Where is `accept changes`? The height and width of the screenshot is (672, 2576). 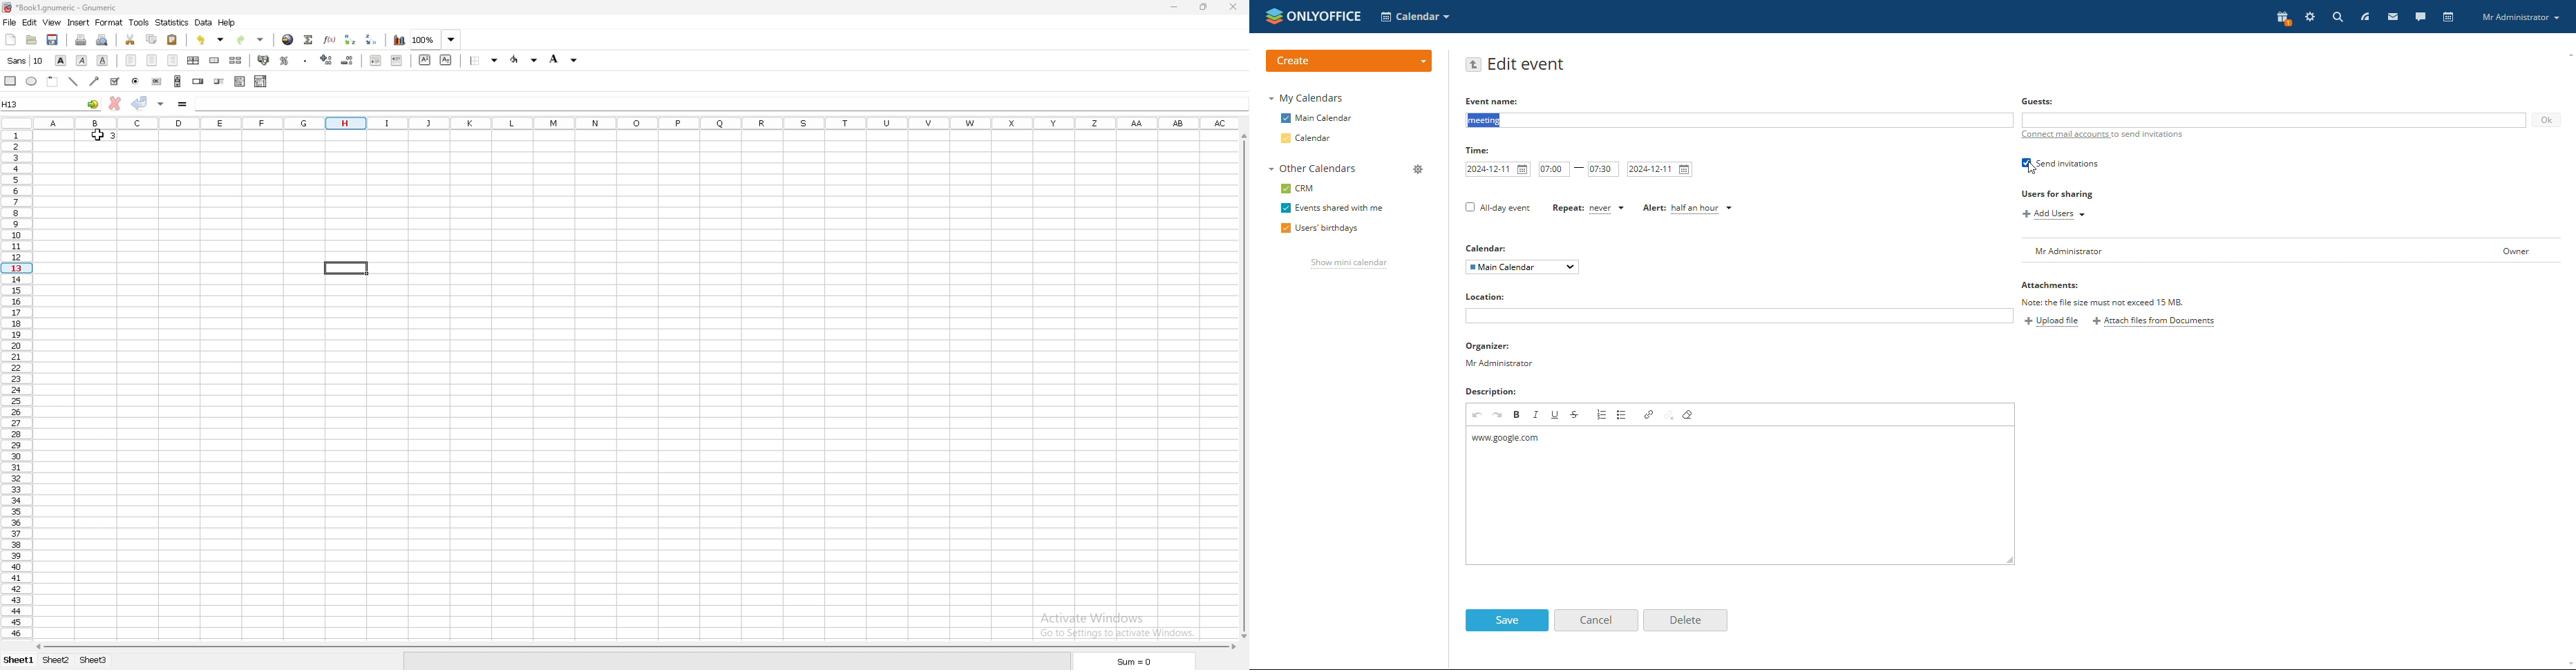 accept changes is located at coordinates (140, 104).